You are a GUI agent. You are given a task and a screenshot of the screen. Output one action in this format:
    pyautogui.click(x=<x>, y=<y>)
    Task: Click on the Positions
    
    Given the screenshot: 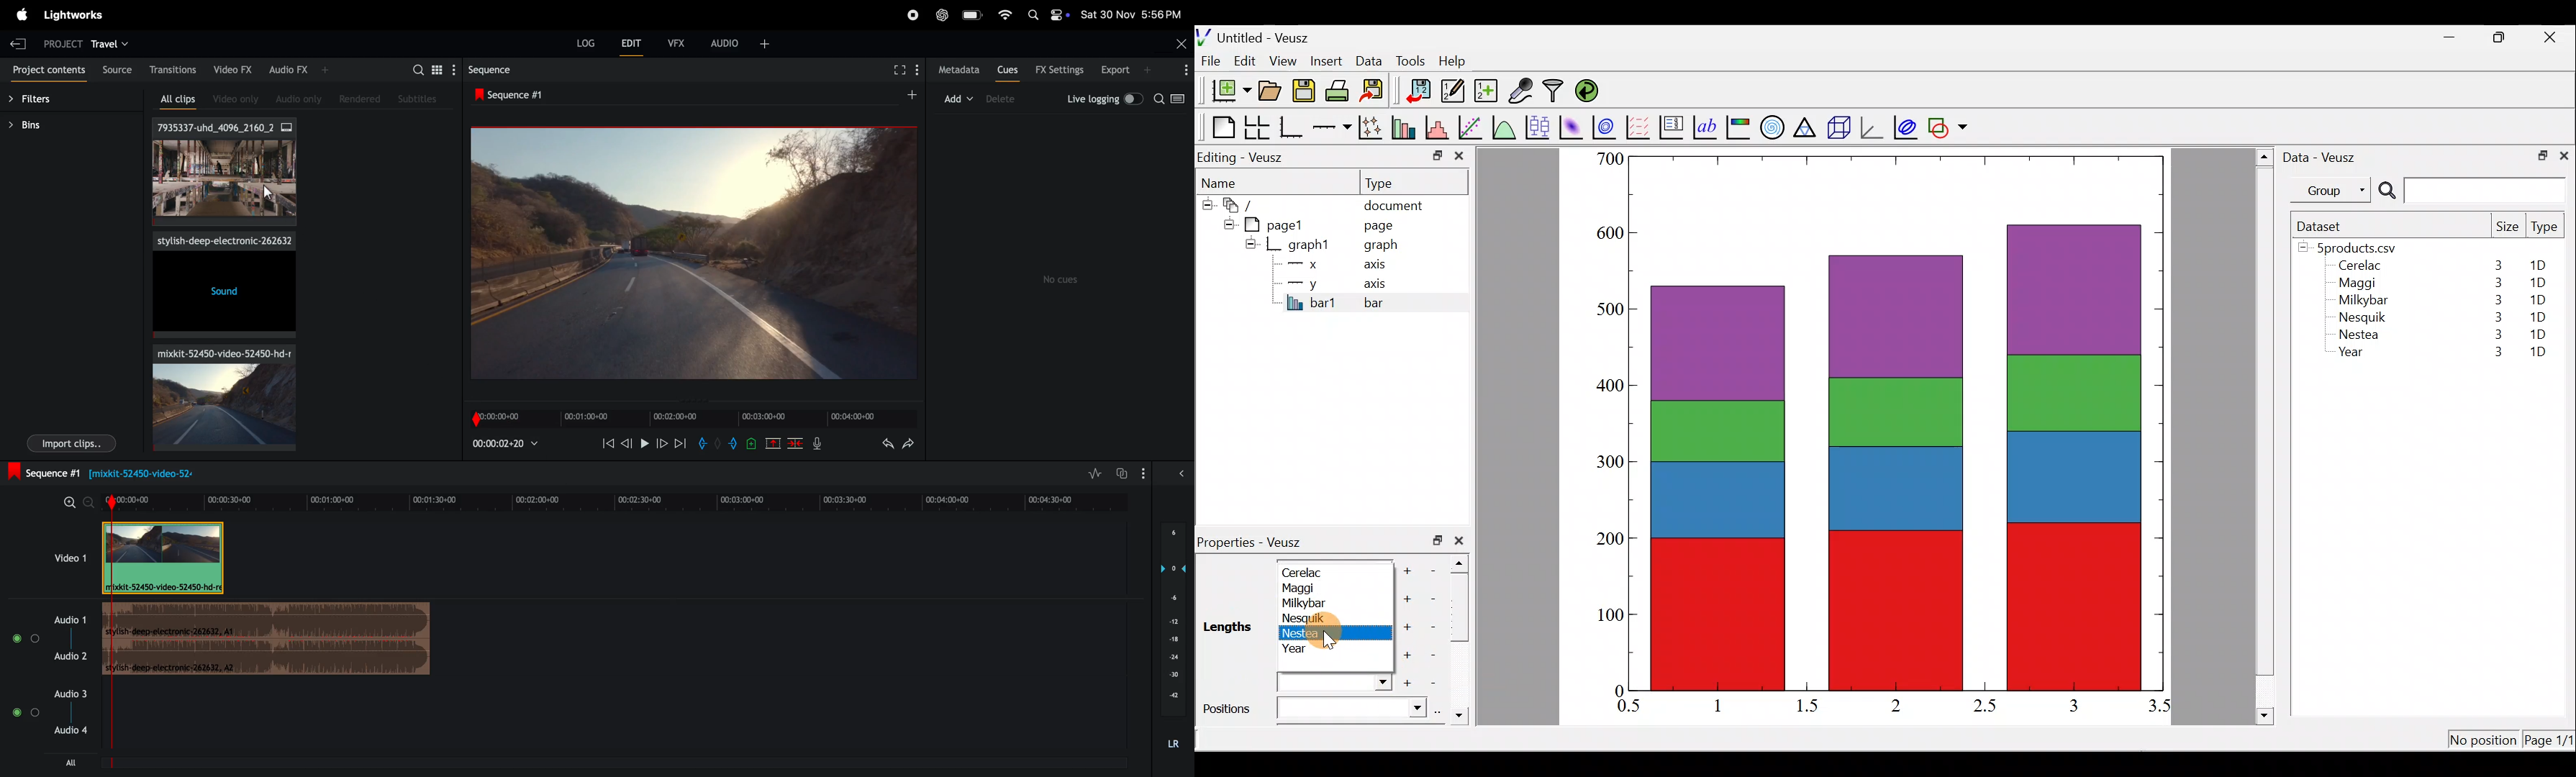 What is the action you would take?
    pyautogui.click(x=1312, y=712)
    